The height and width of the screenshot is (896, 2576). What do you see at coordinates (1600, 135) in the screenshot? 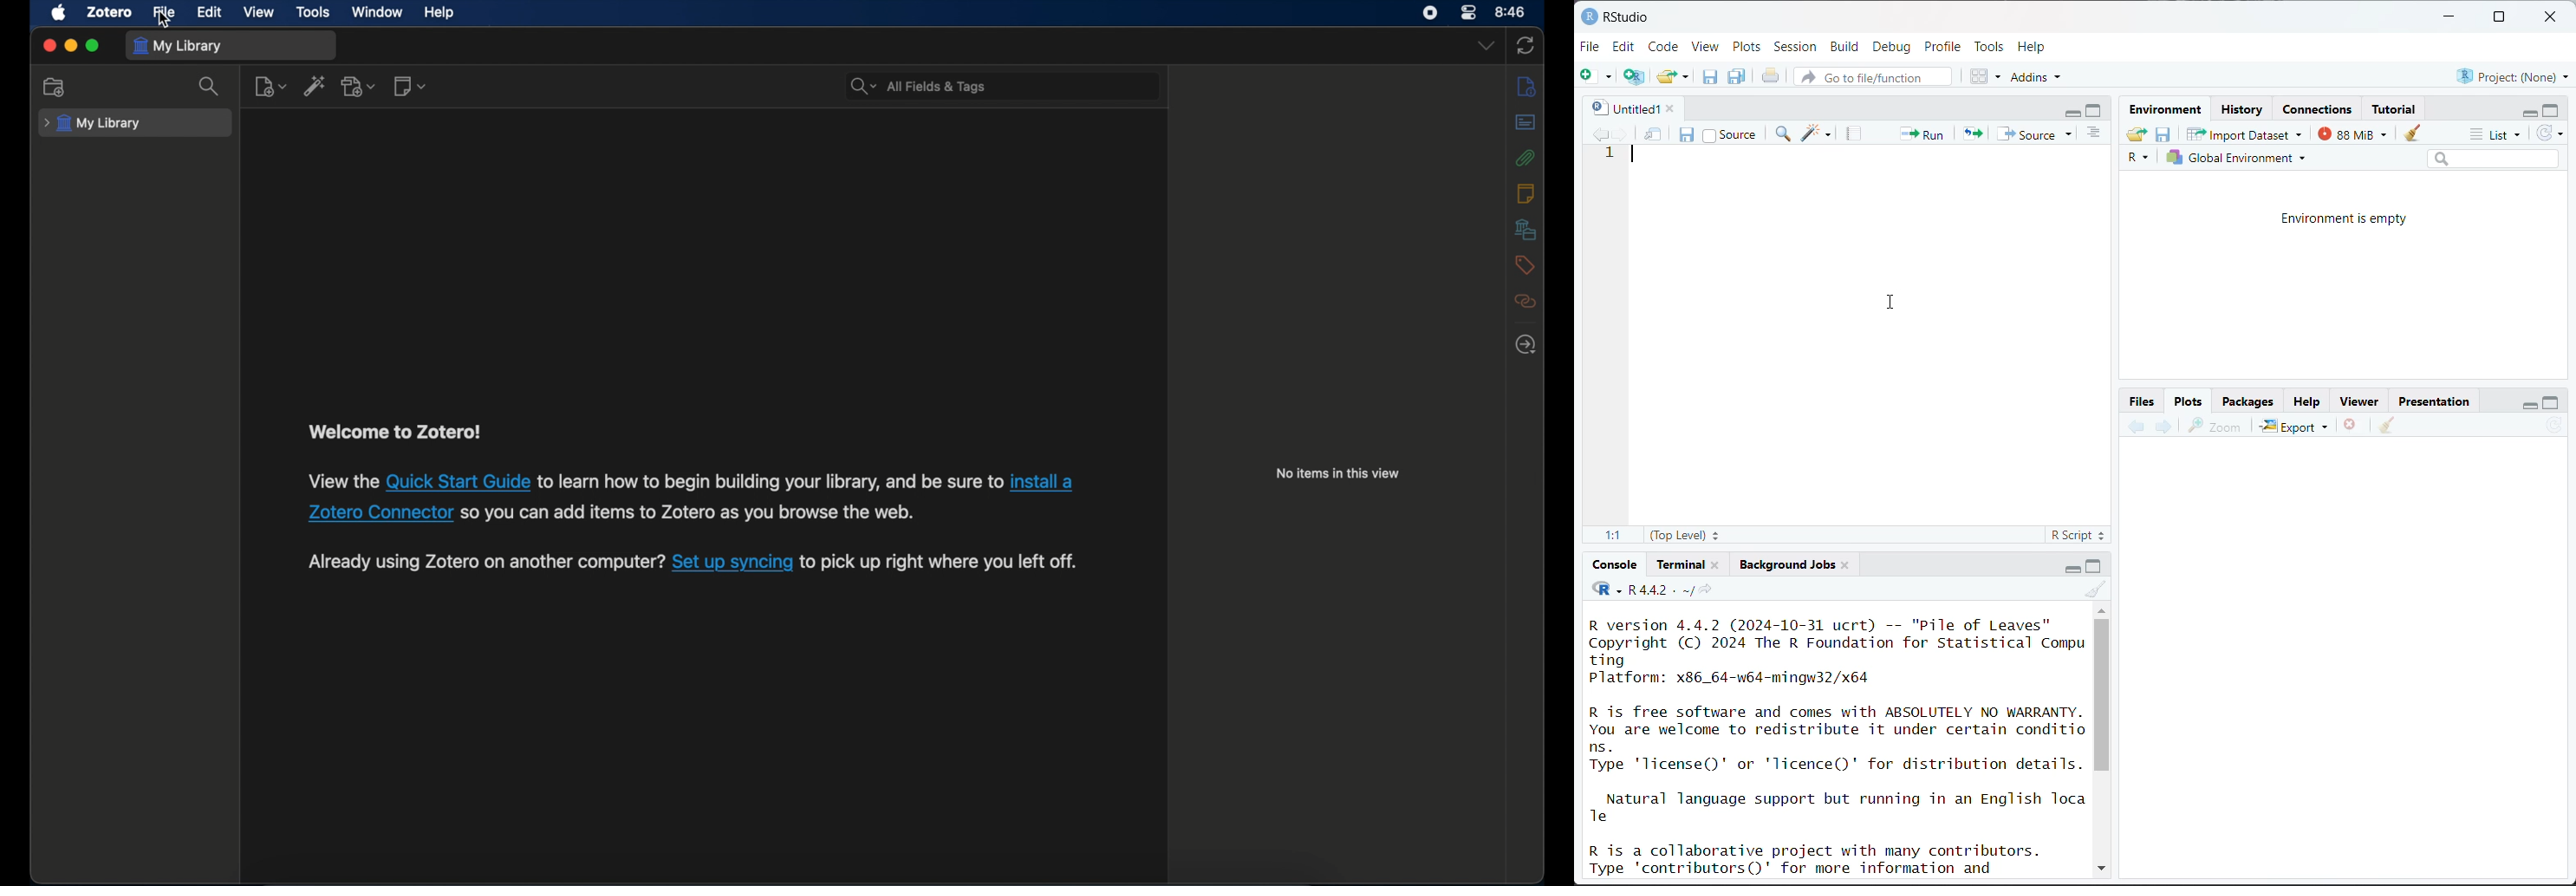
I see `go backward to previous source location` at bounding box center [1600, 135].